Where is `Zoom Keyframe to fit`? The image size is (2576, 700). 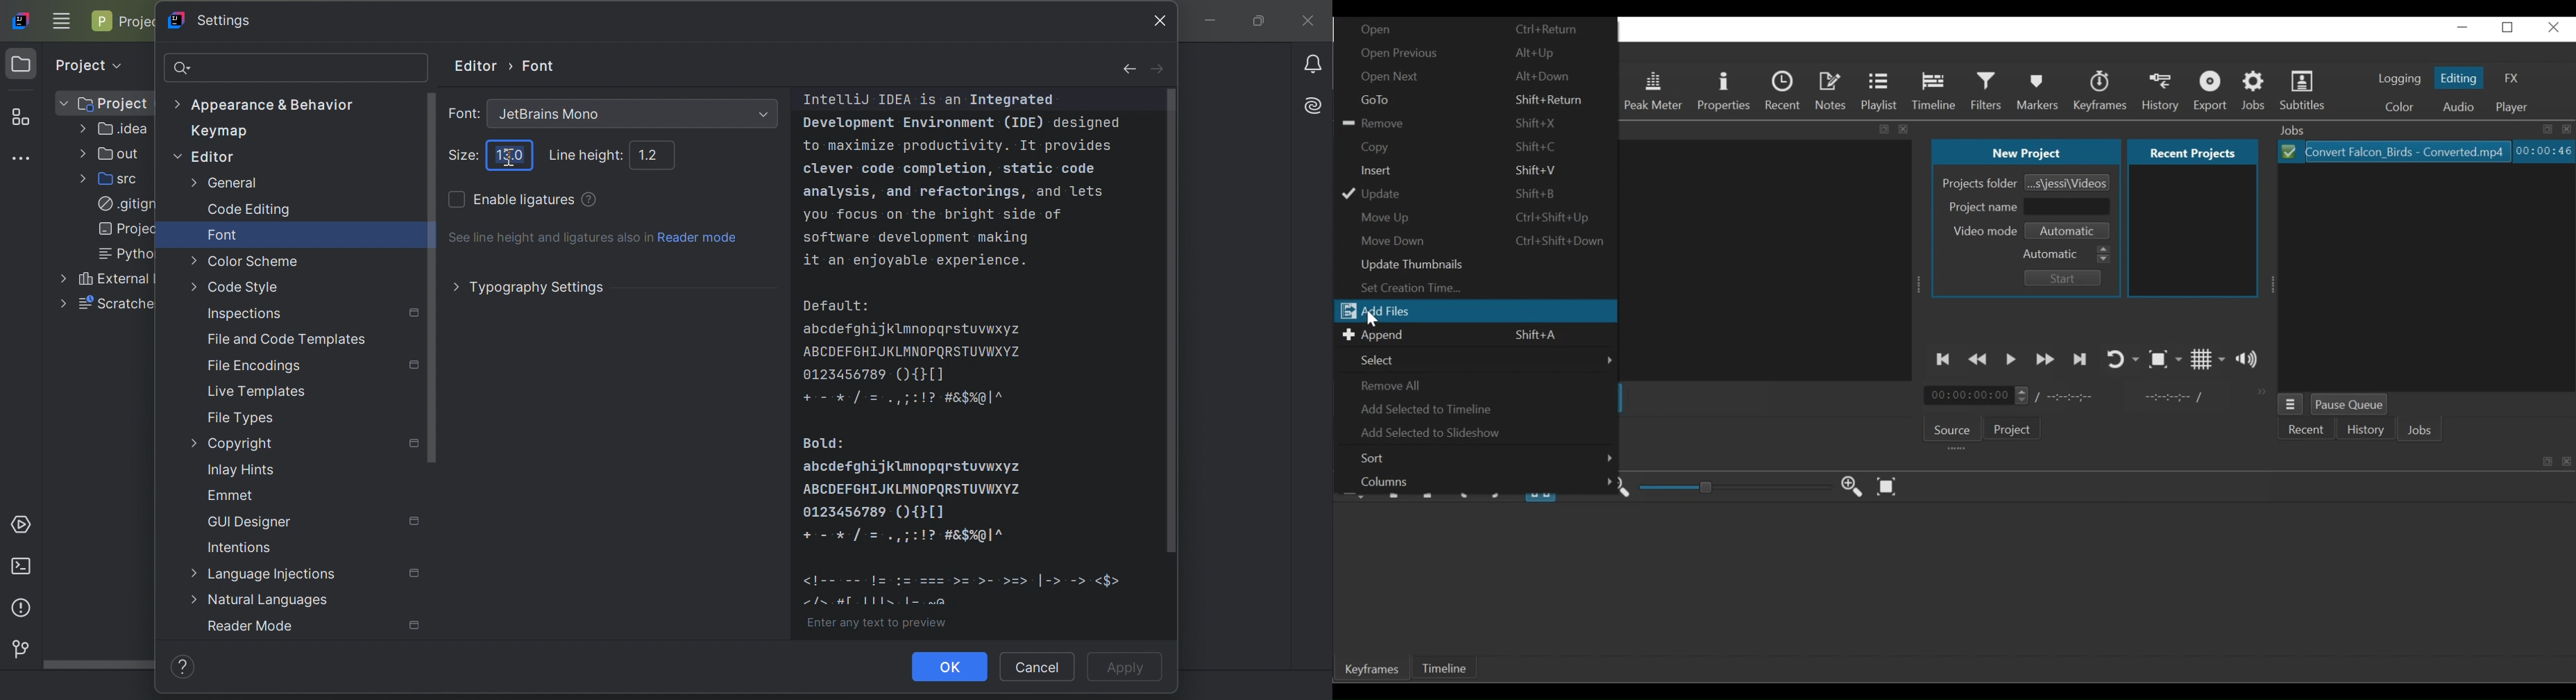
Zoom Keyframe to fit is located at coordinates (1886, 487).